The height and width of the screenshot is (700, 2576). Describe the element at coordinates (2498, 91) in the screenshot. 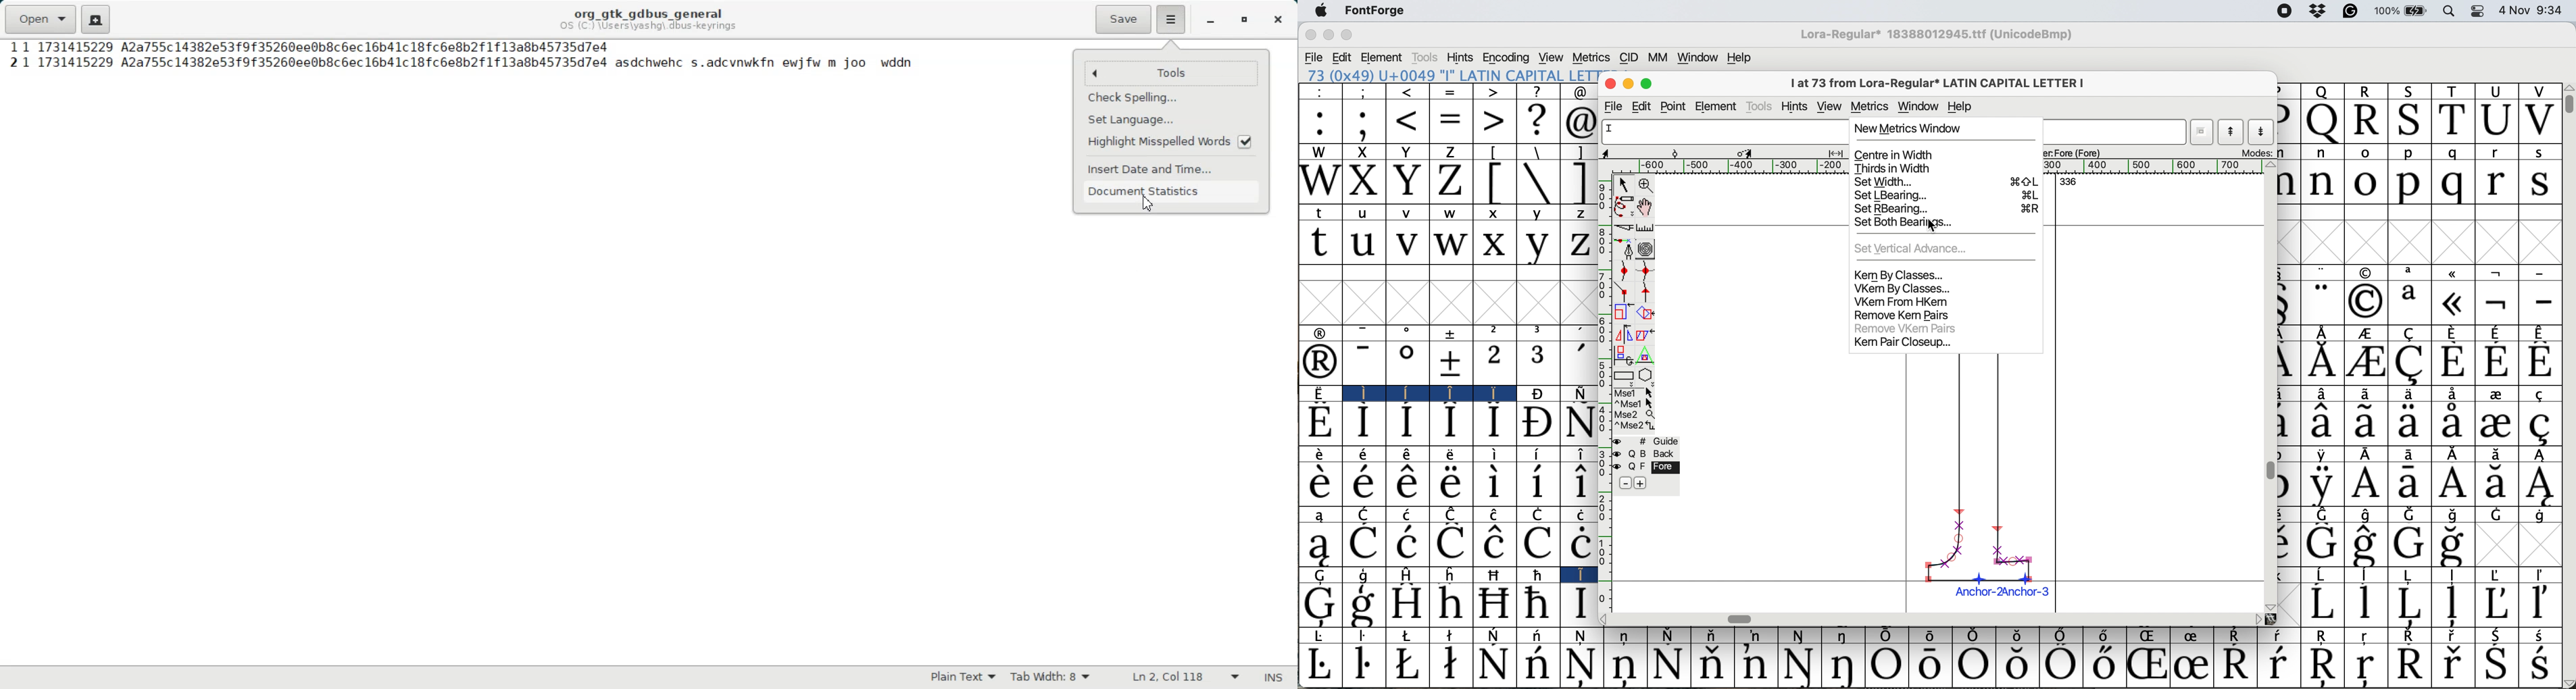

I see `U` at that location.